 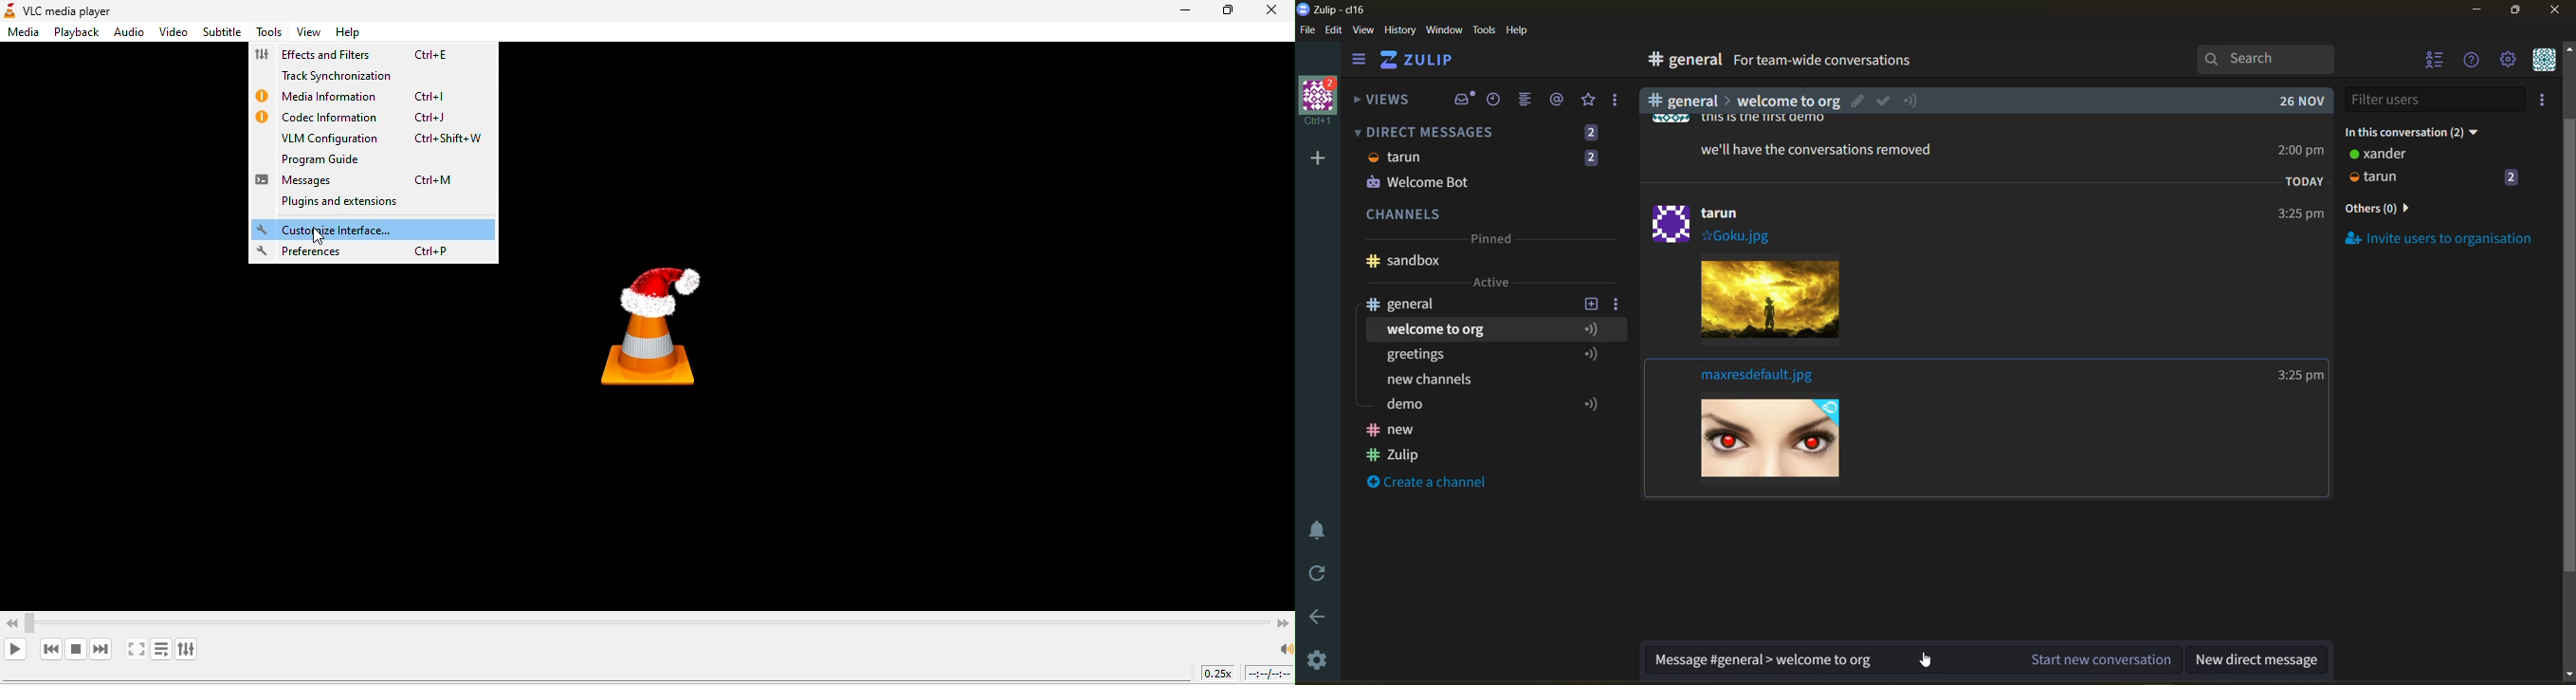 What do you see at coordinates (1559, 99) in the screenshot?
I see `mentions` at bounding box center [1559, 99].